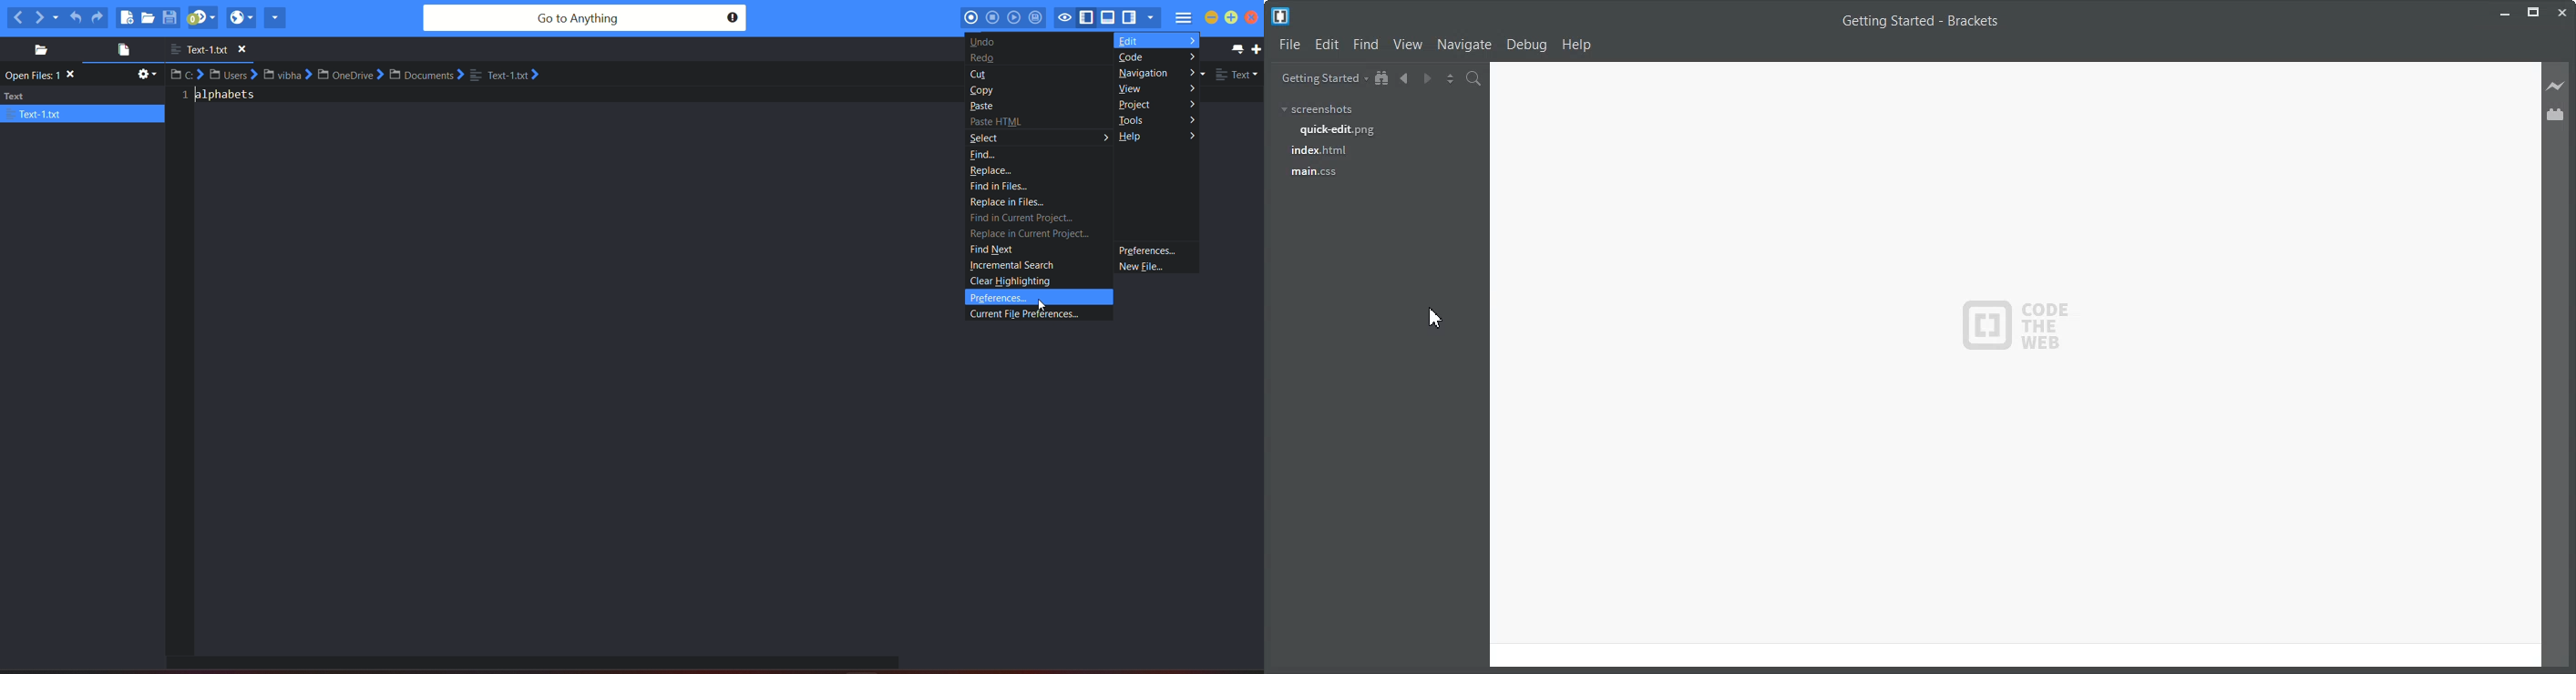 This screenshot has width=2576, height=700. Describe the element at coordinates (1405, 77) in the screenshot. I see `Navigate Backward` at that location.